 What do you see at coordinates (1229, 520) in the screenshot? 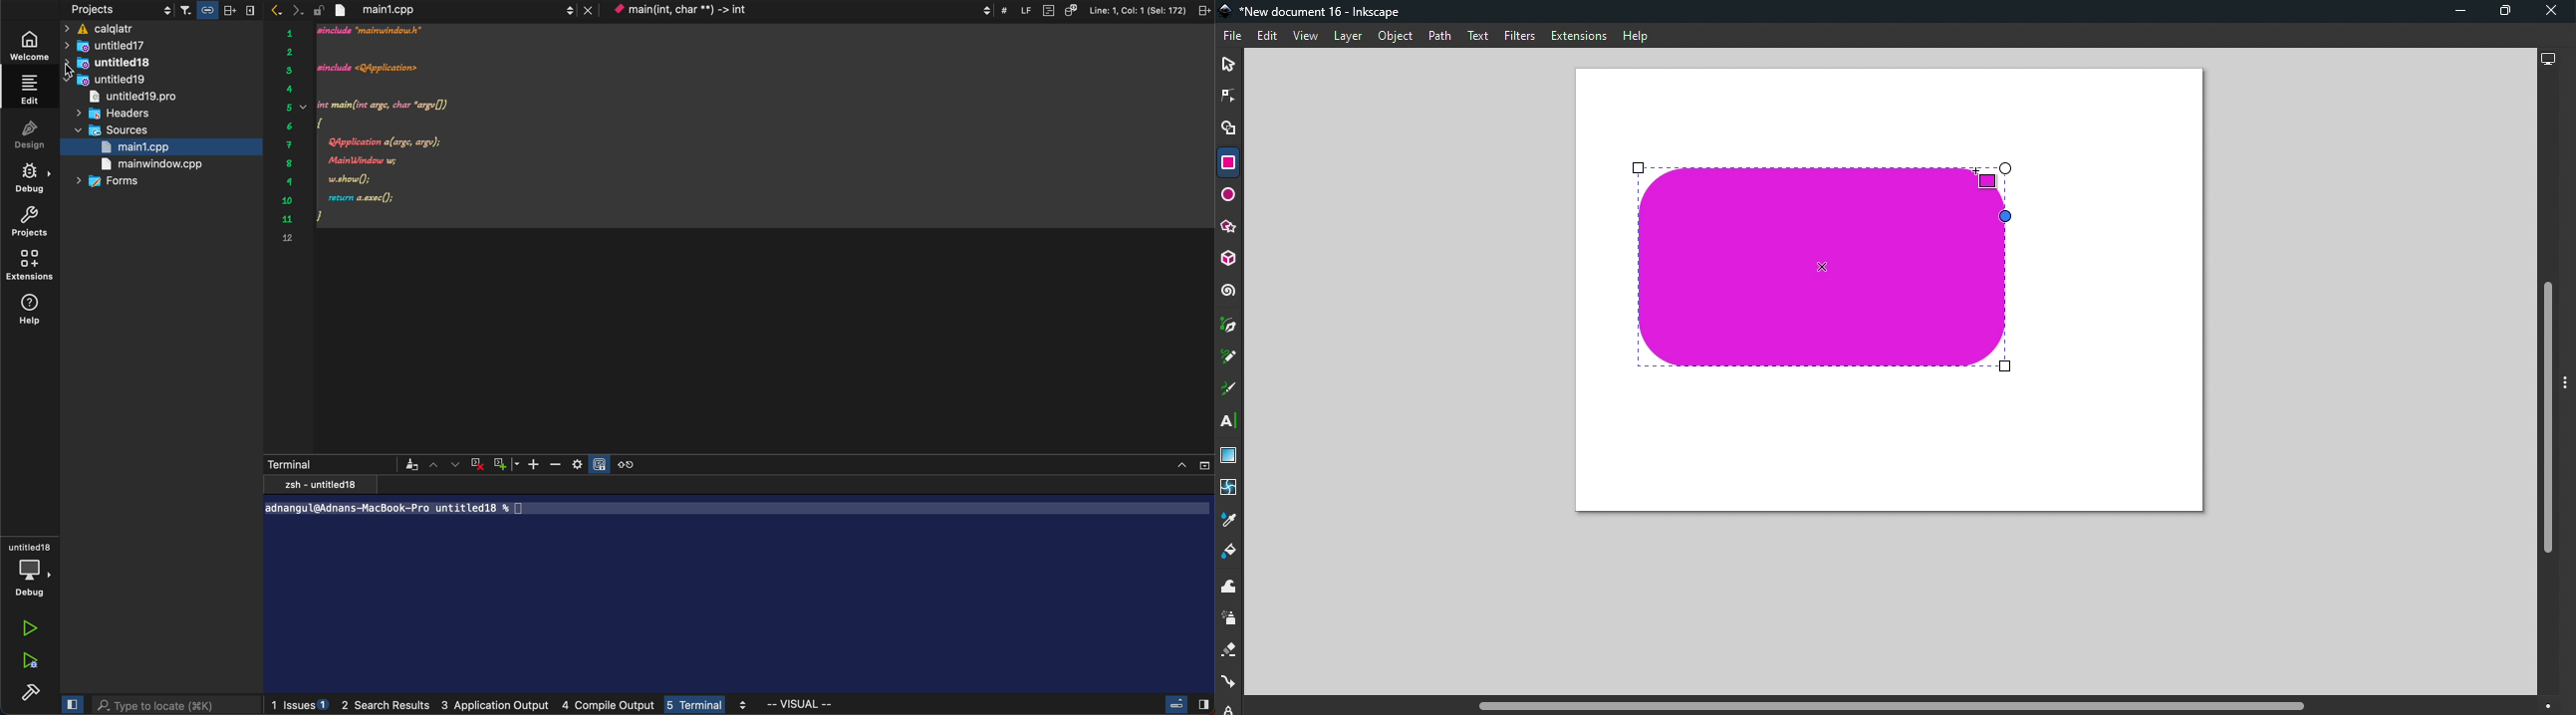
I see `Dropper tool` at bounding box center [1229, 520].